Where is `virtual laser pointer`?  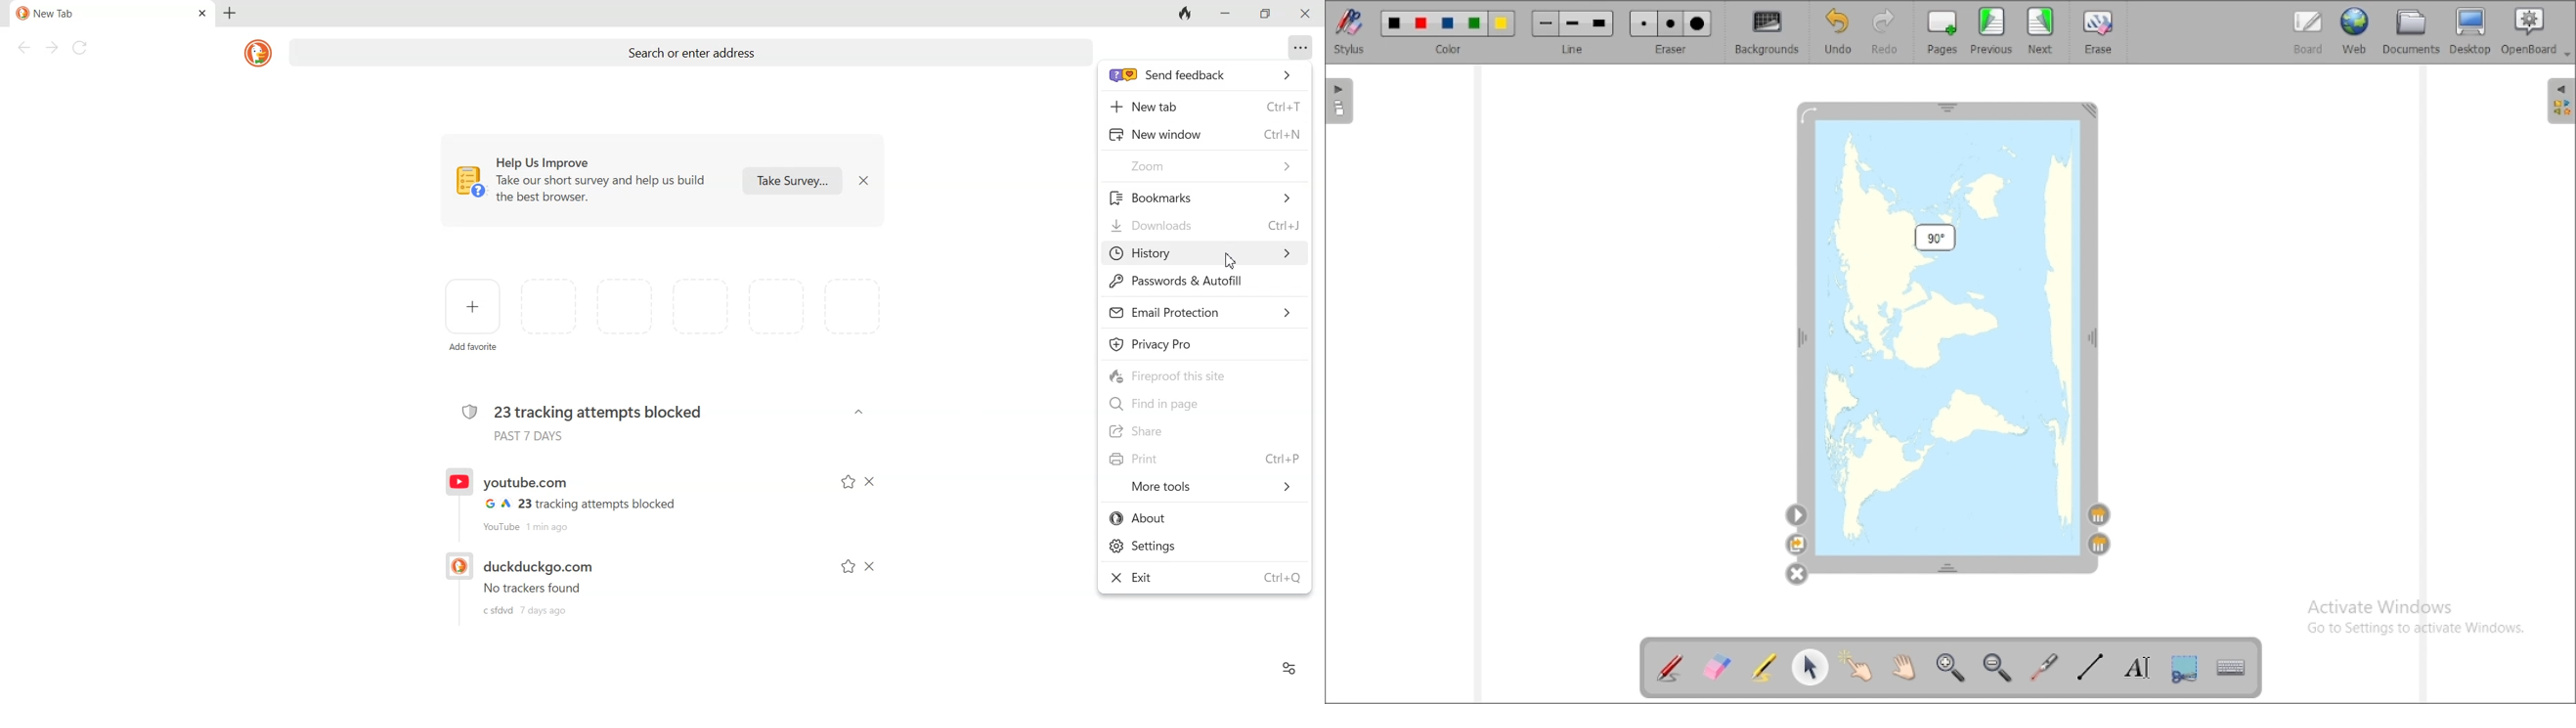
virtual laser pointer is located at coordinates (2045, 668).